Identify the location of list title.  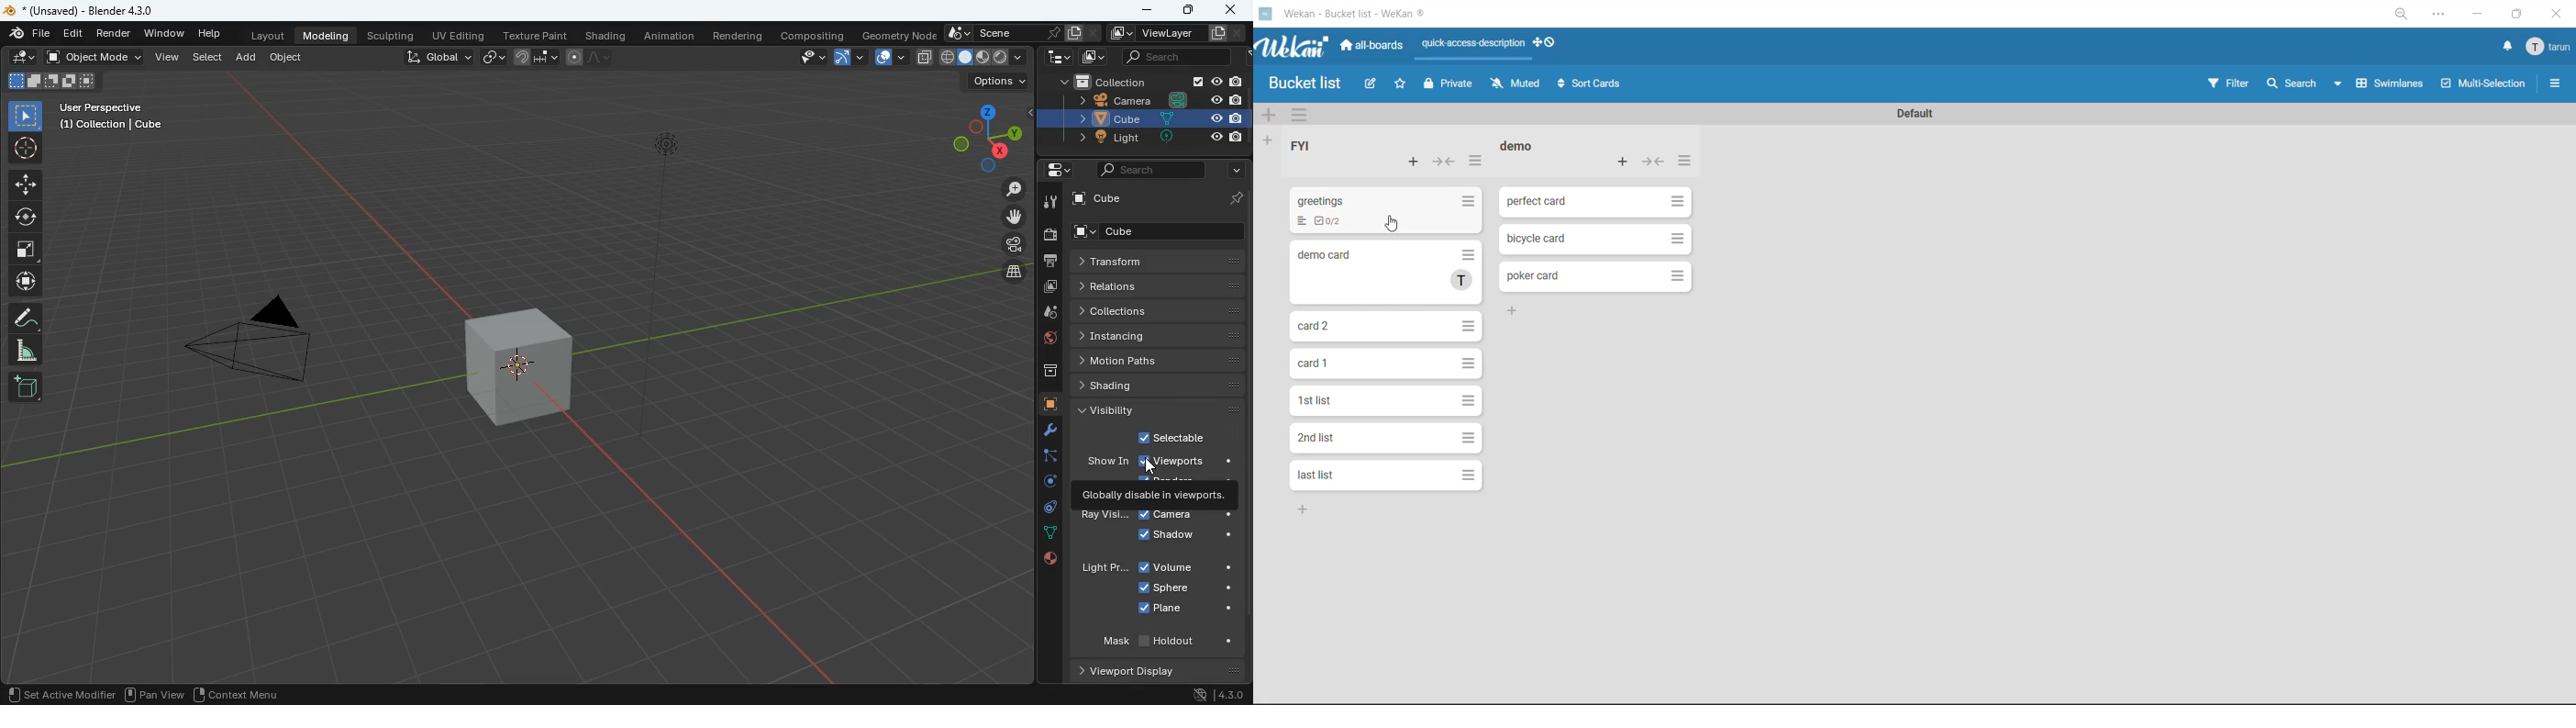
(1301, 145).